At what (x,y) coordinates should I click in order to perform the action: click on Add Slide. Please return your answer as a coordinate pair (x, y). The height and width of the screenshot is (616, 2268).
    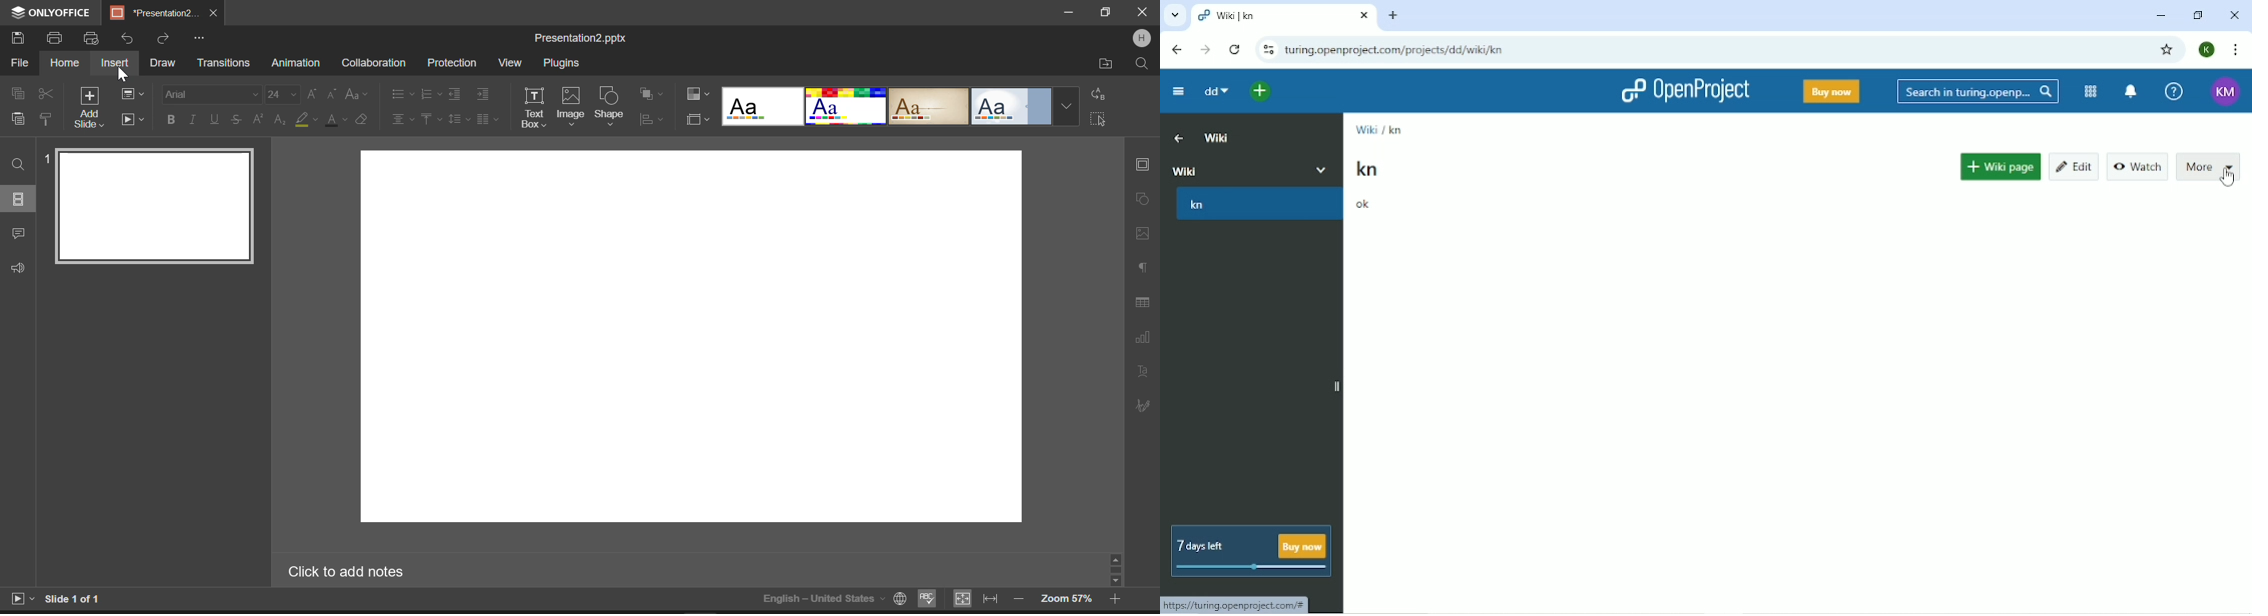
    Looking at the image, I should click on (89, 106).